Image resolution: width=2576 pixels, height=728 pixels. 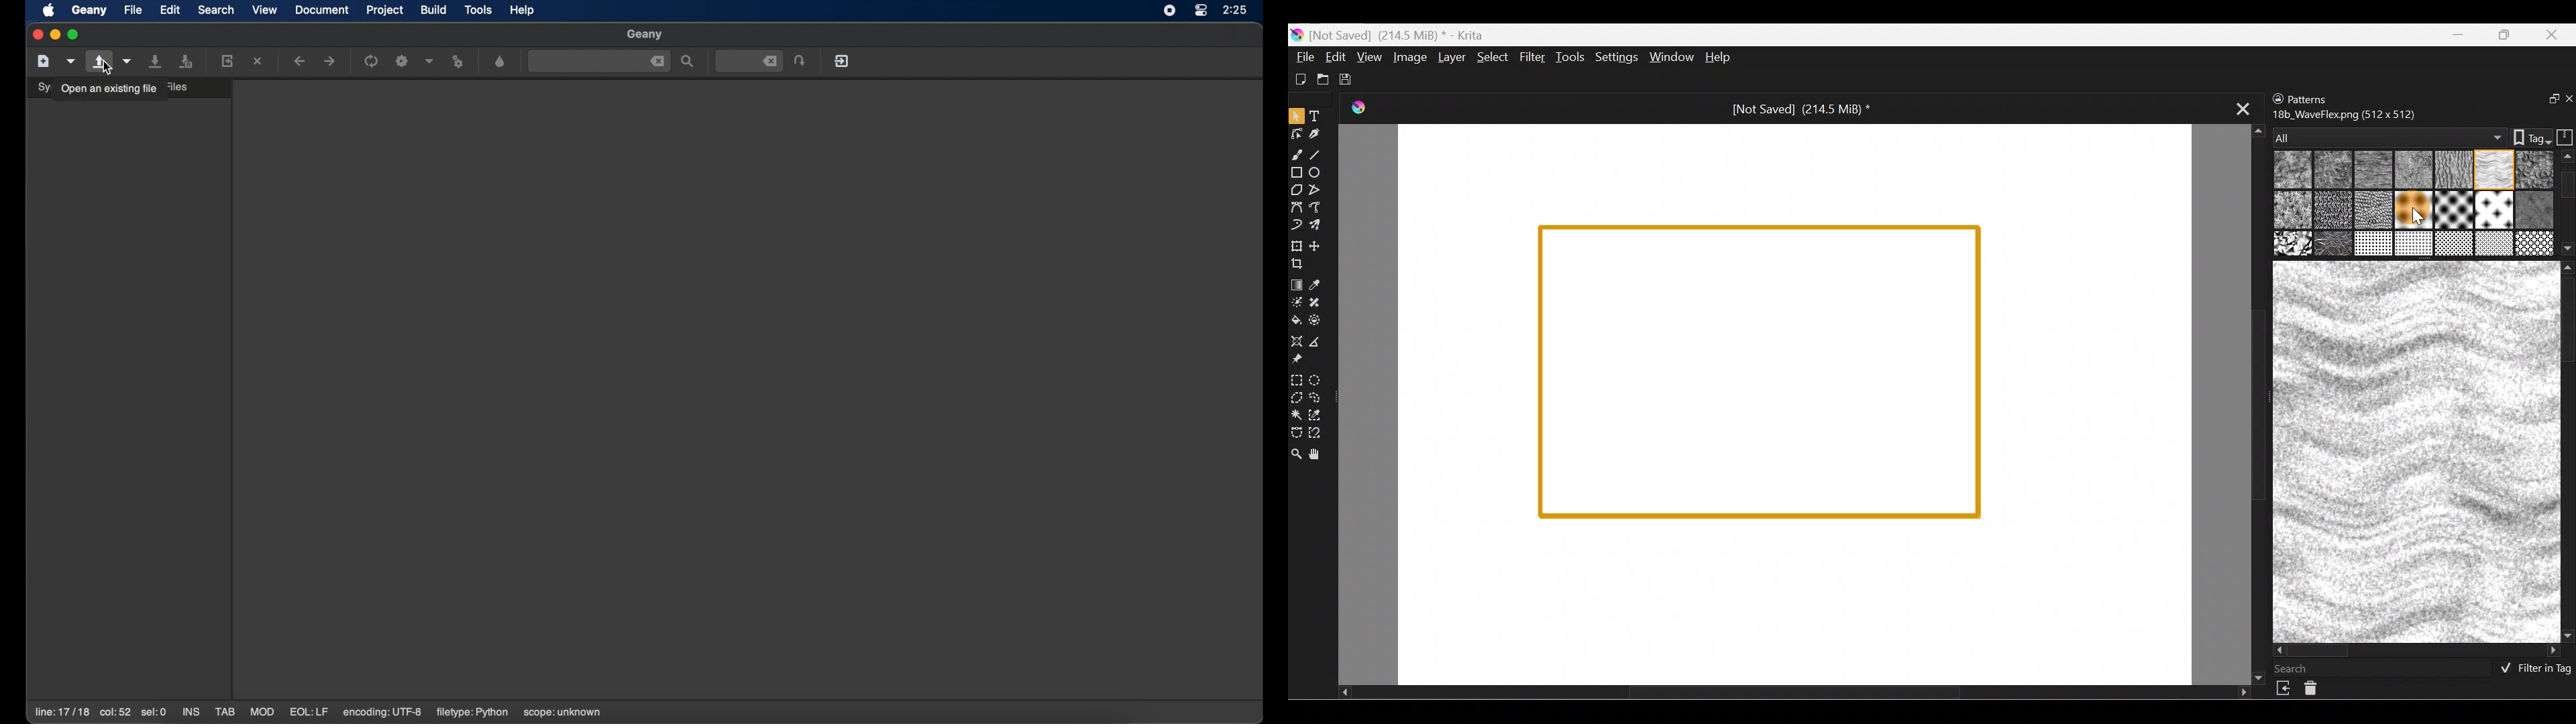 What do you see at coordinates (2459, 34) in the screenshot?
I see `Minimize` at bounding box center [2459, 34].